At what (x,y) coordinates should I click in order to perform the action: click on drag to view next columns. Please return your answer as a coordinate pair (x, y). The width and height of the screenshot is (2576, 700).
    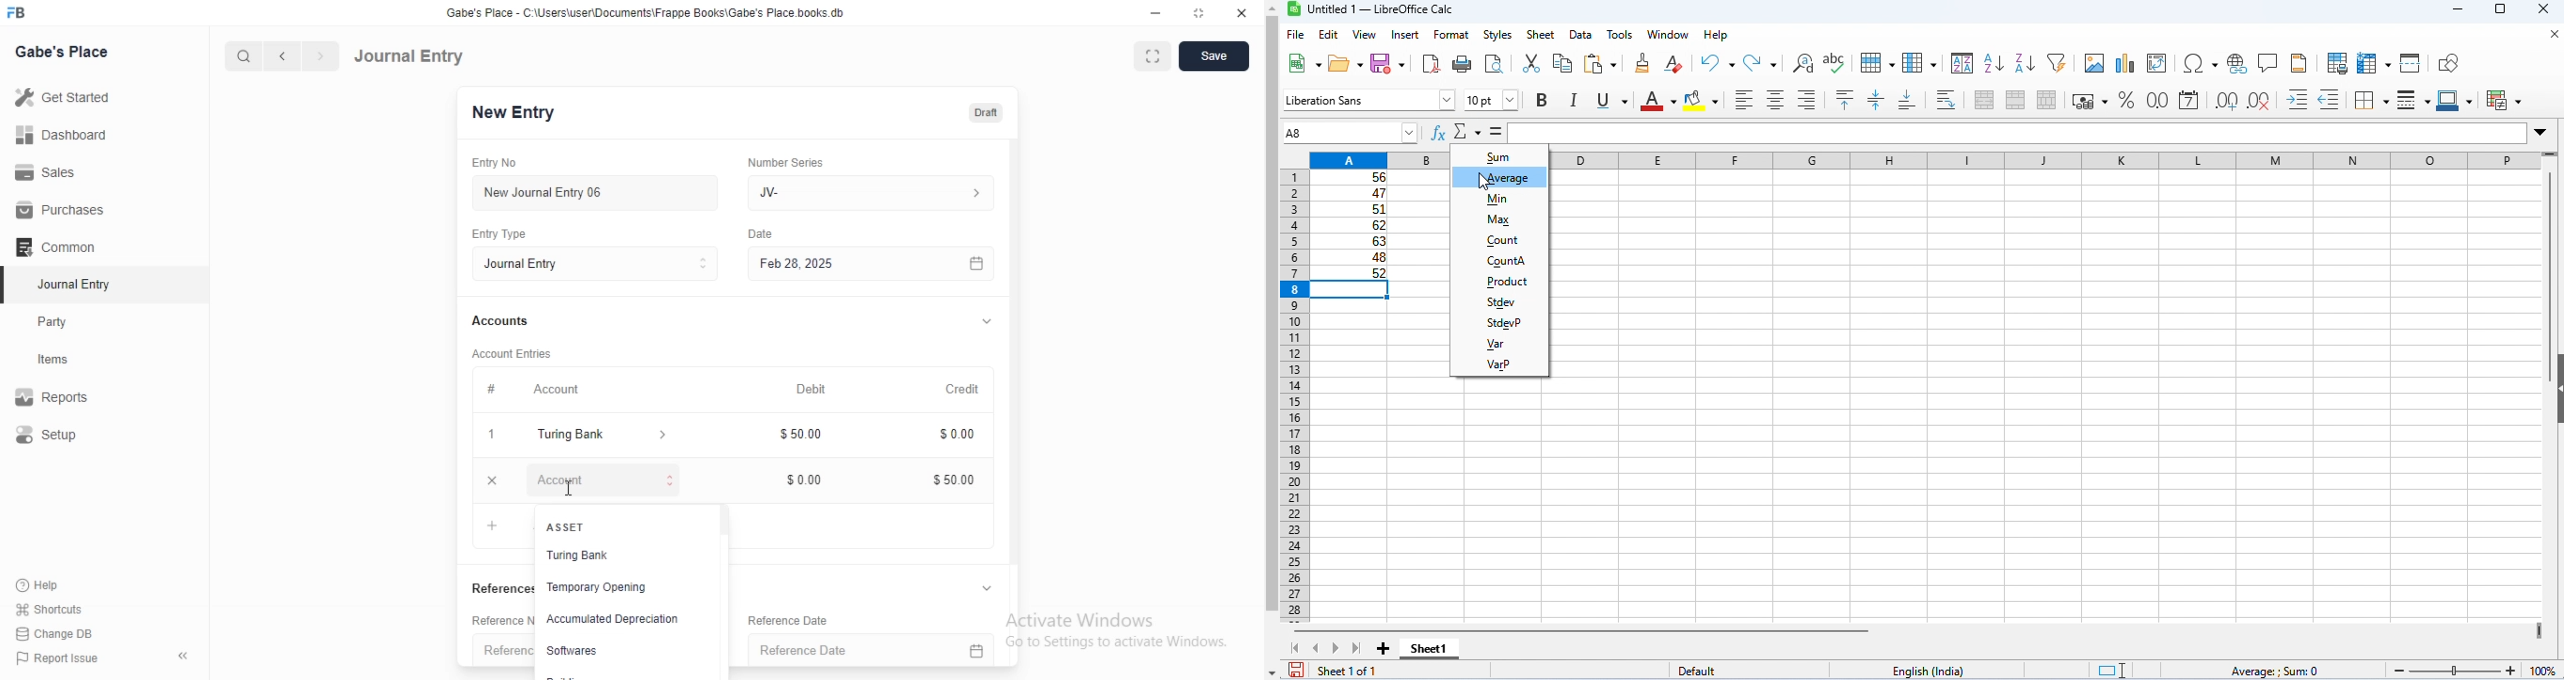
    Looking at the image, I should click on (2543, 632).